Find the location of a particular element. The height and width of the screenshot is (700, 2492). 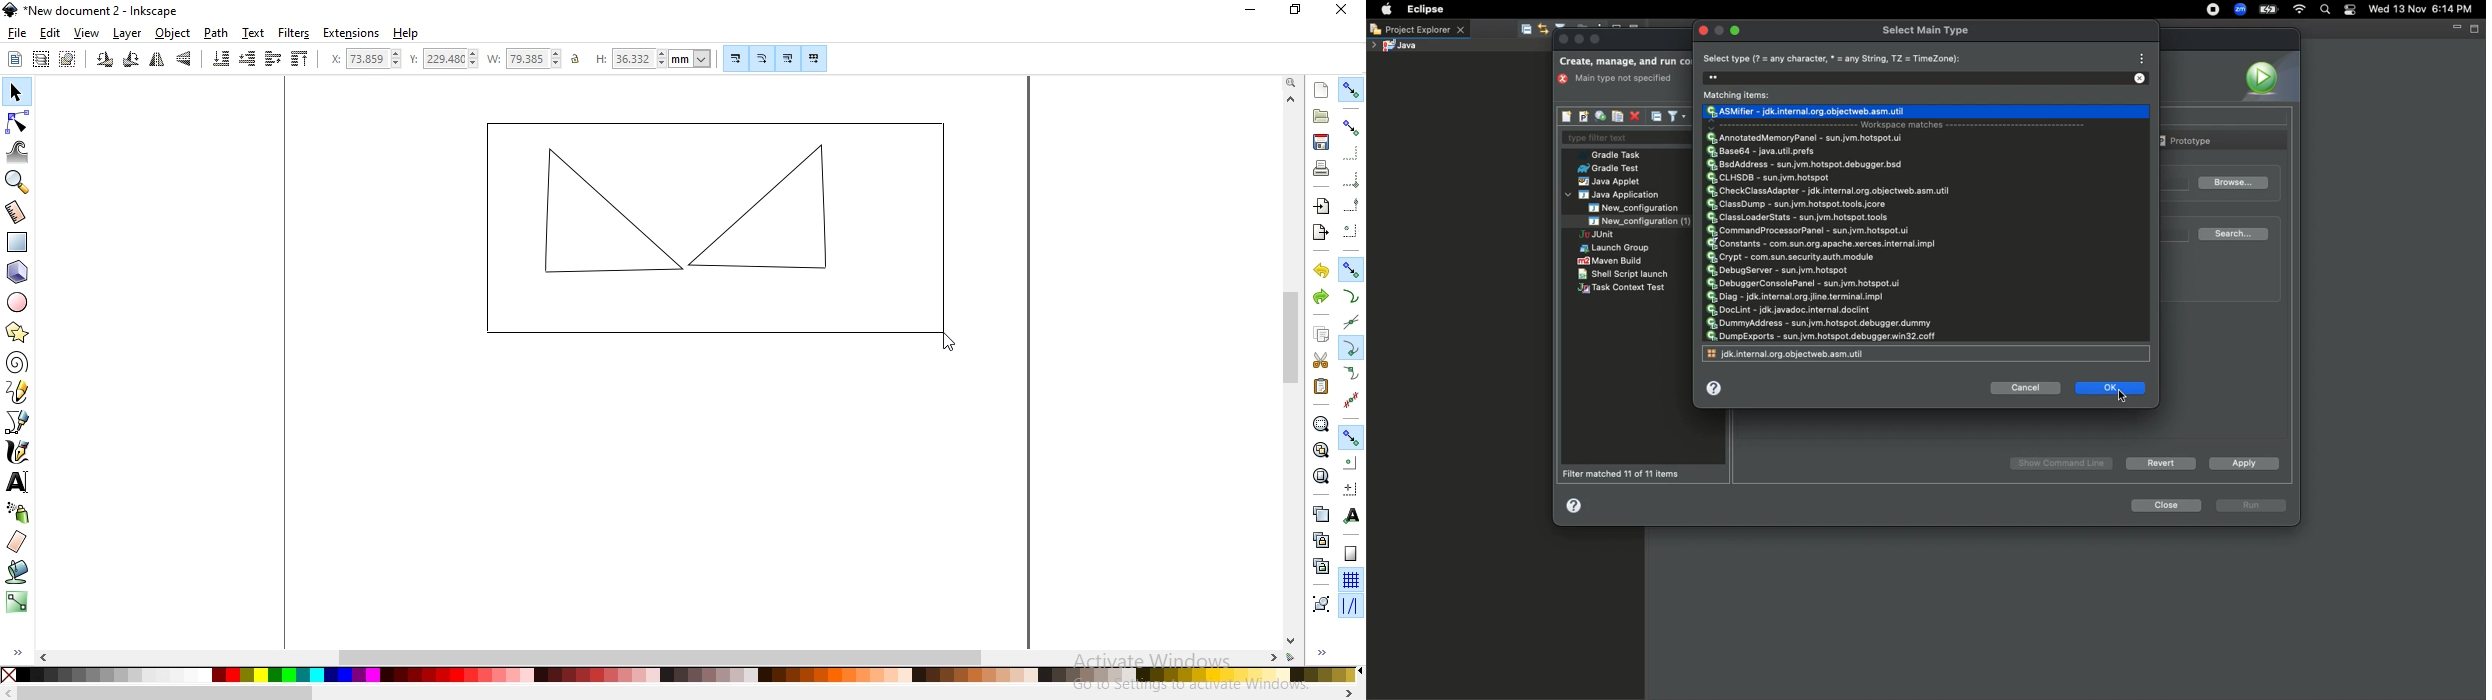

Icon is located at coordinates (2268, 76).